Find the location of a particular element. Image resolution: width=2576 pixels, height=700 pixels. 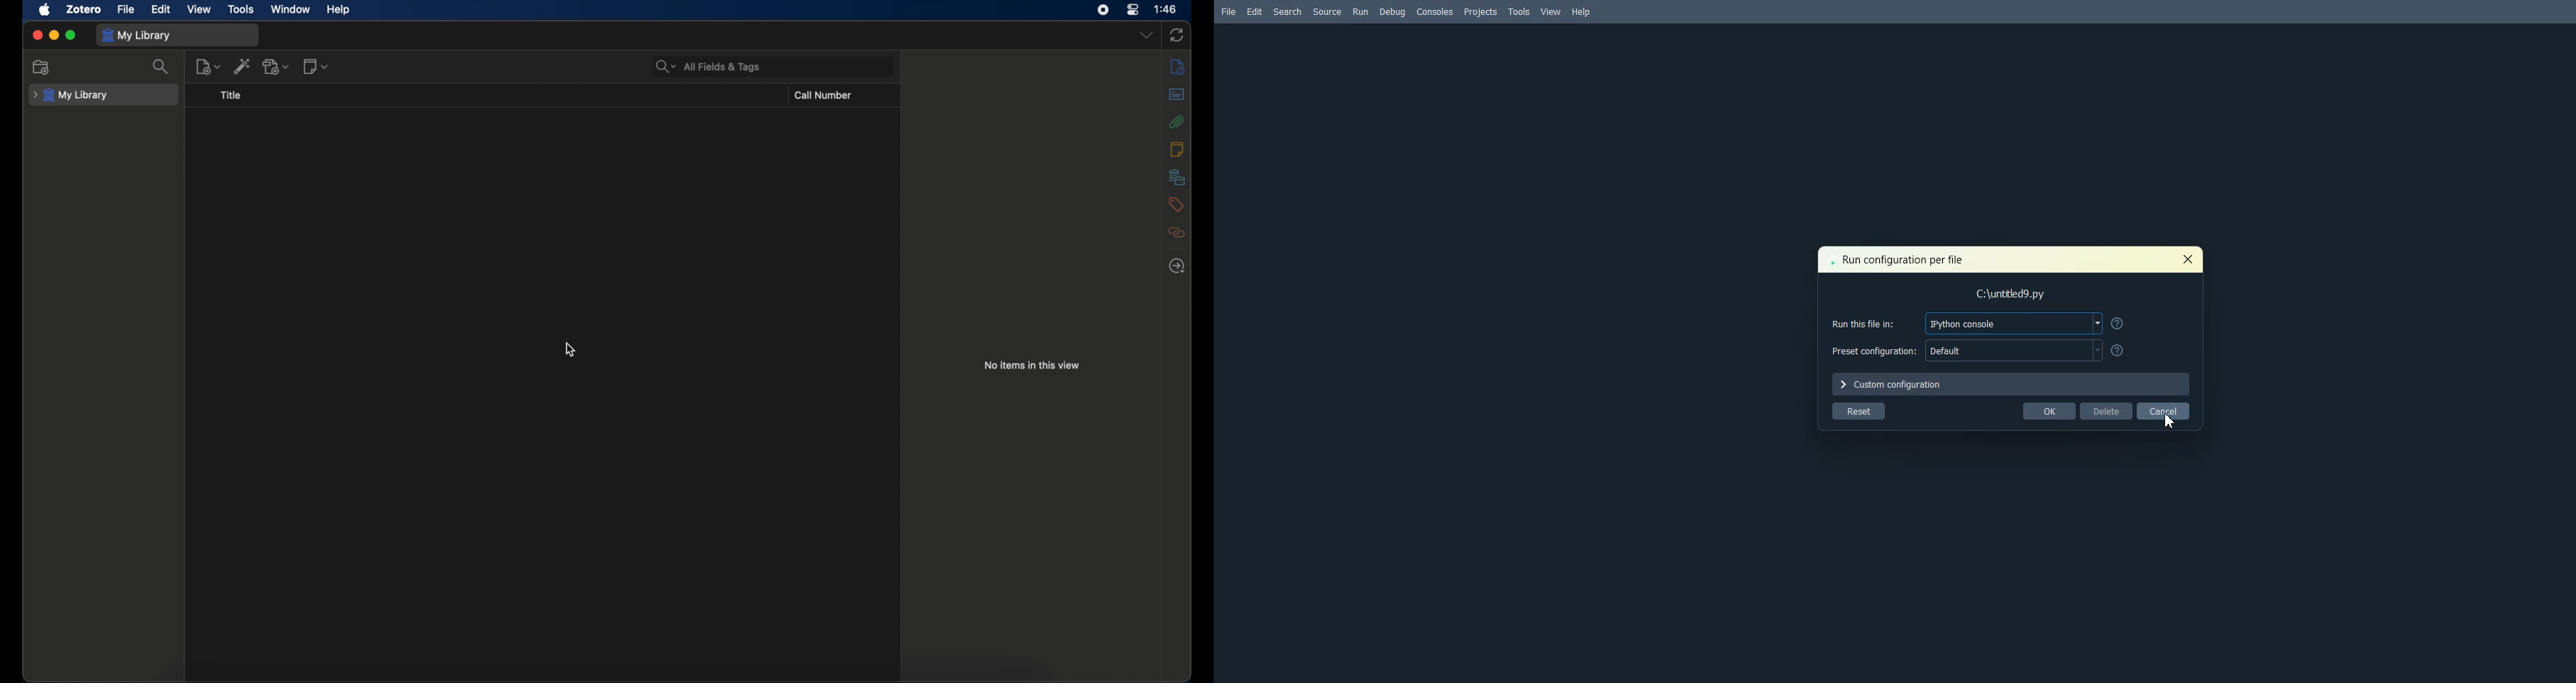

window is located at coordinates (291, 9).